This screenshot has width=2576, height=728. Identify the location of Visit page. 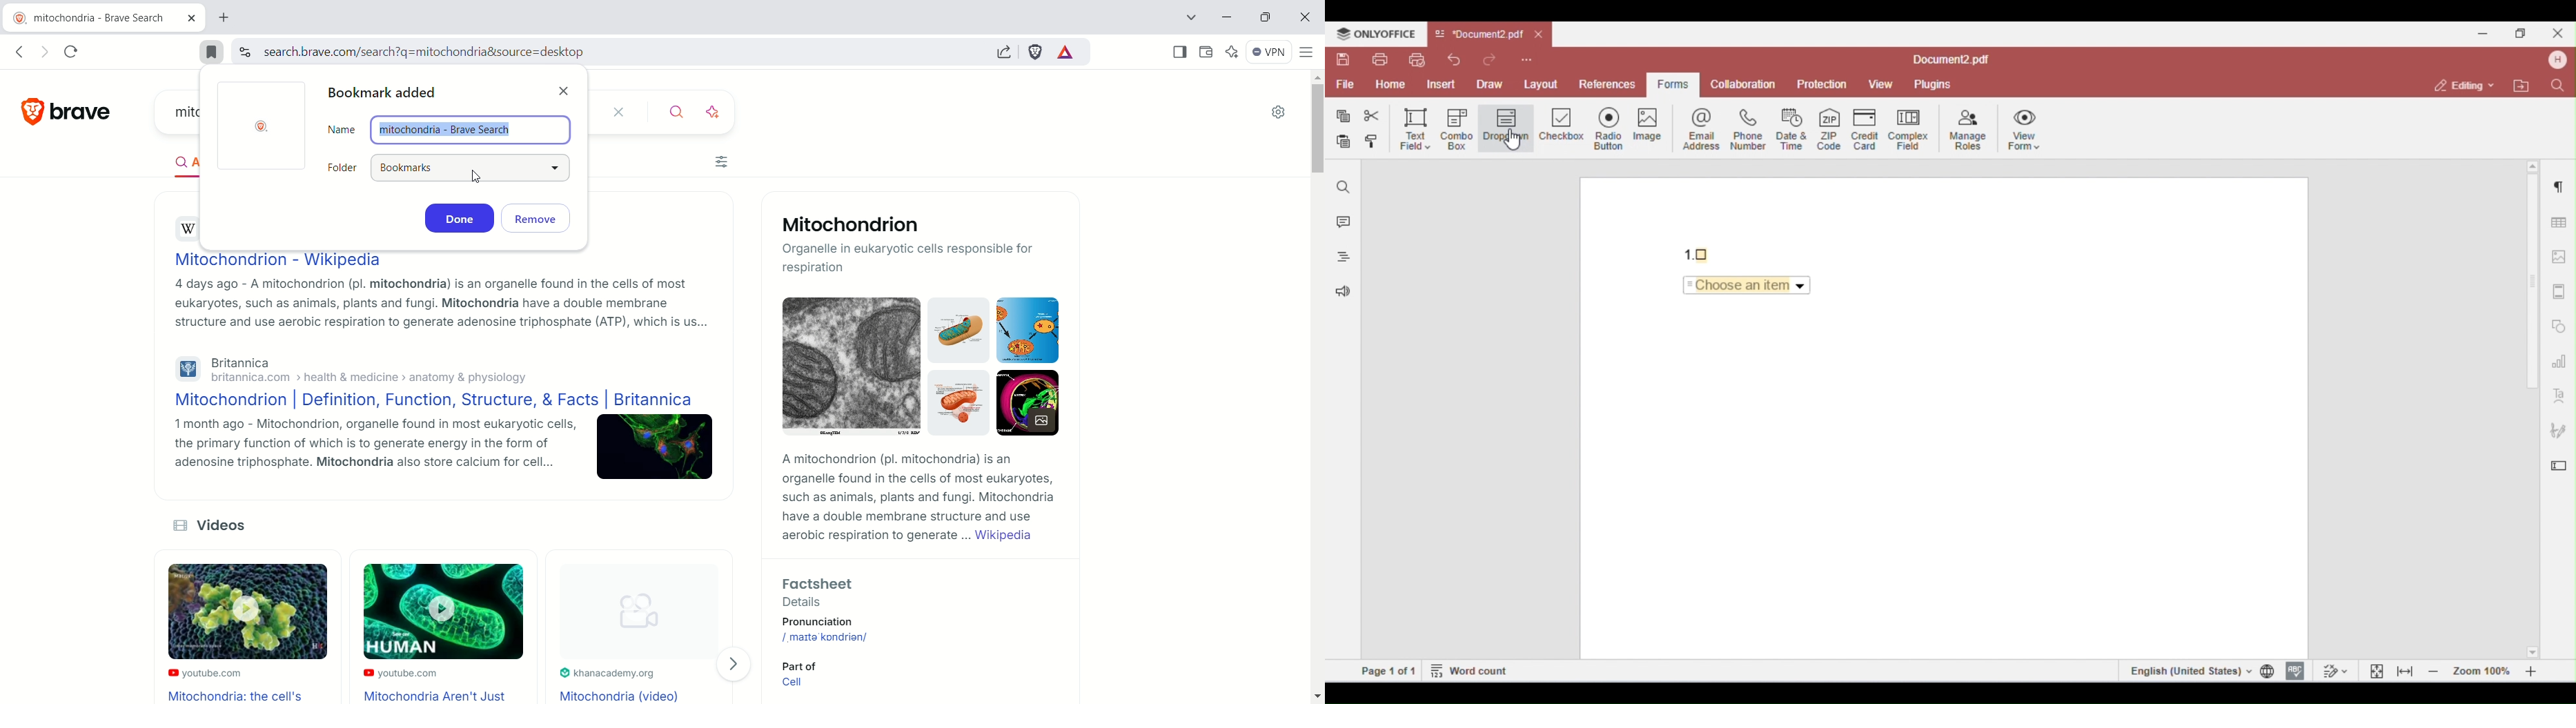
(738, 664).